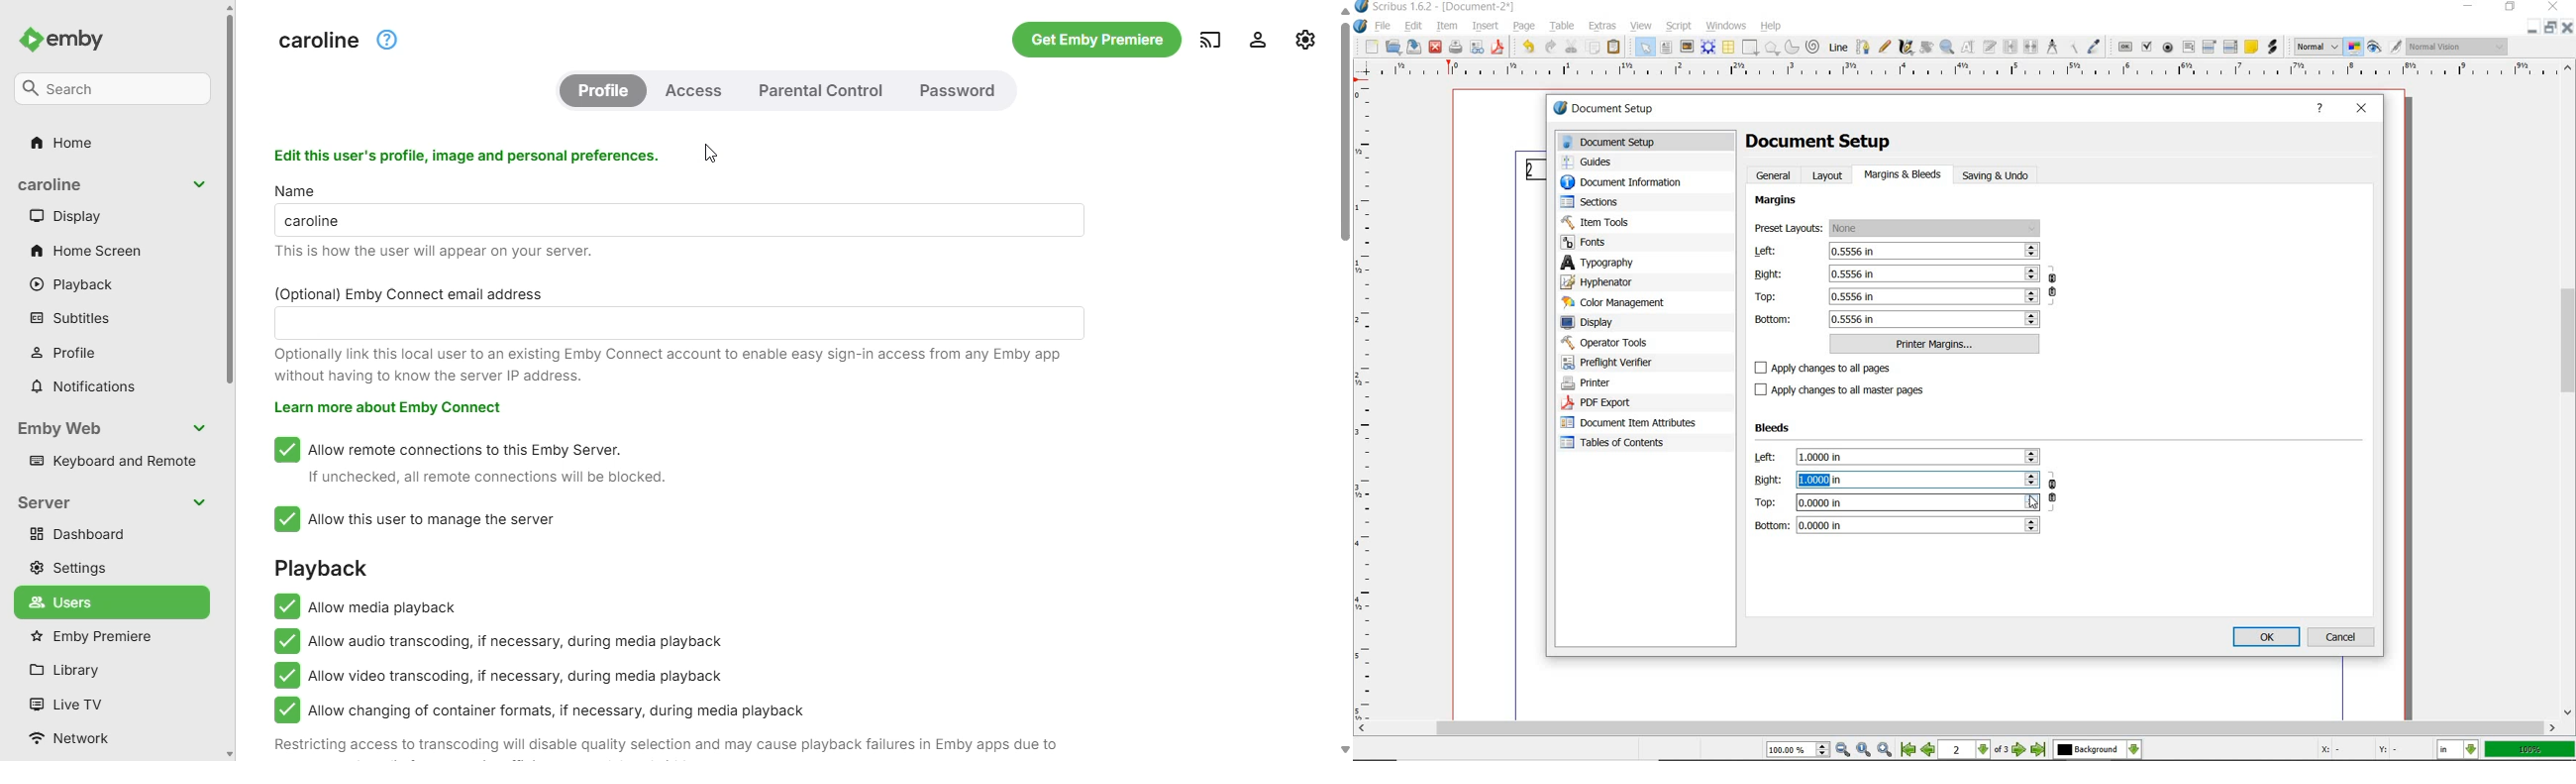 The height and width of the screenshot is (784, 2576). What do you see at coordinates (2570, 30) in the screenshot?
I see `Close` at bounding box center [2570, 30].